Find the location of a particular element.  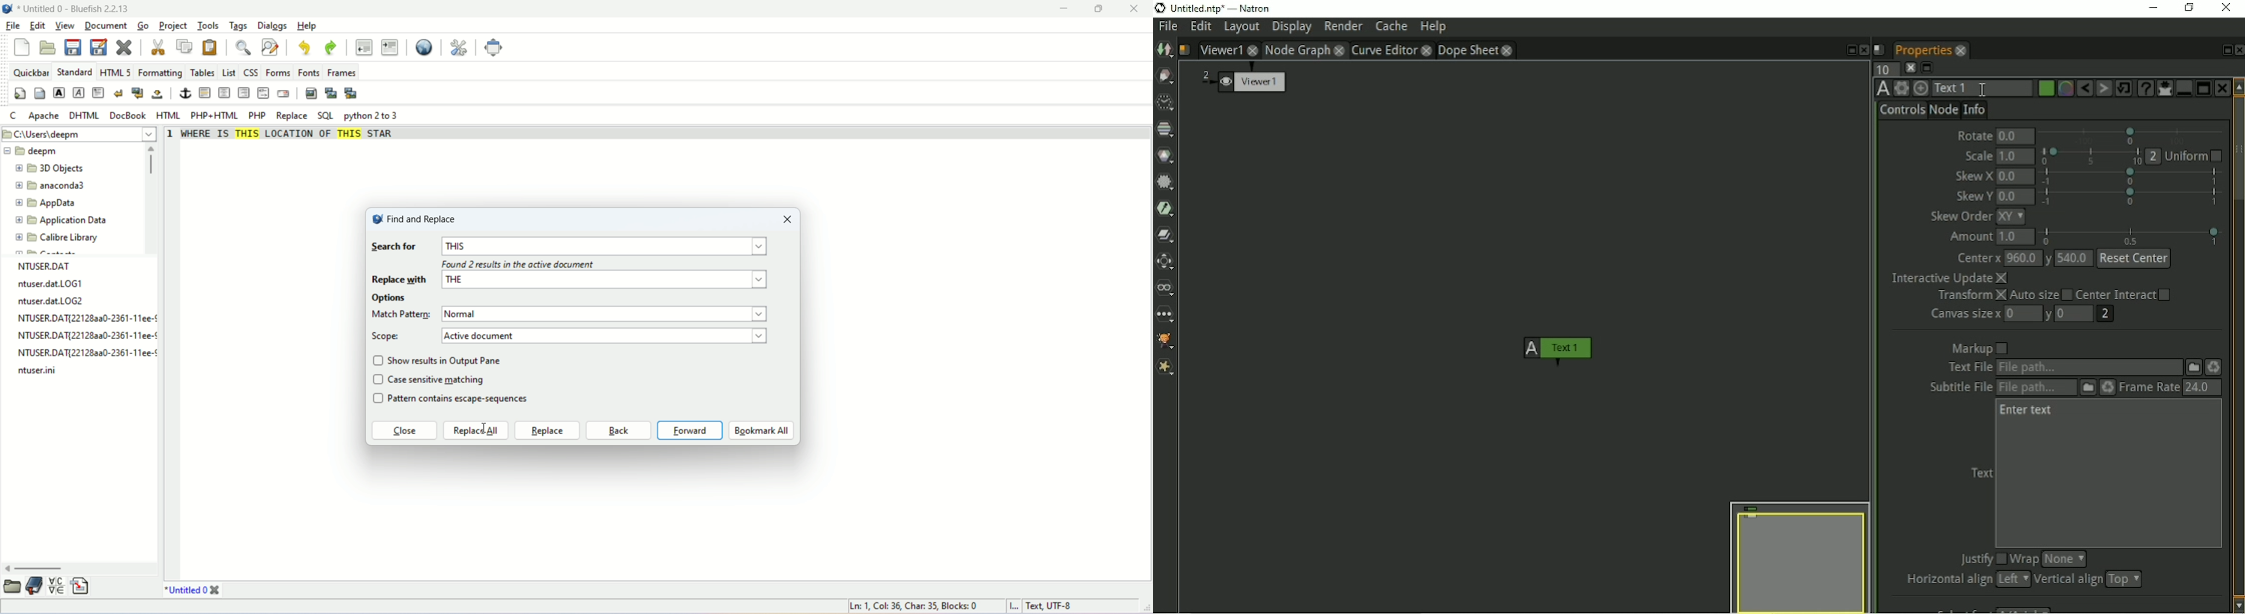

file name is located at coordinates (87, 335).